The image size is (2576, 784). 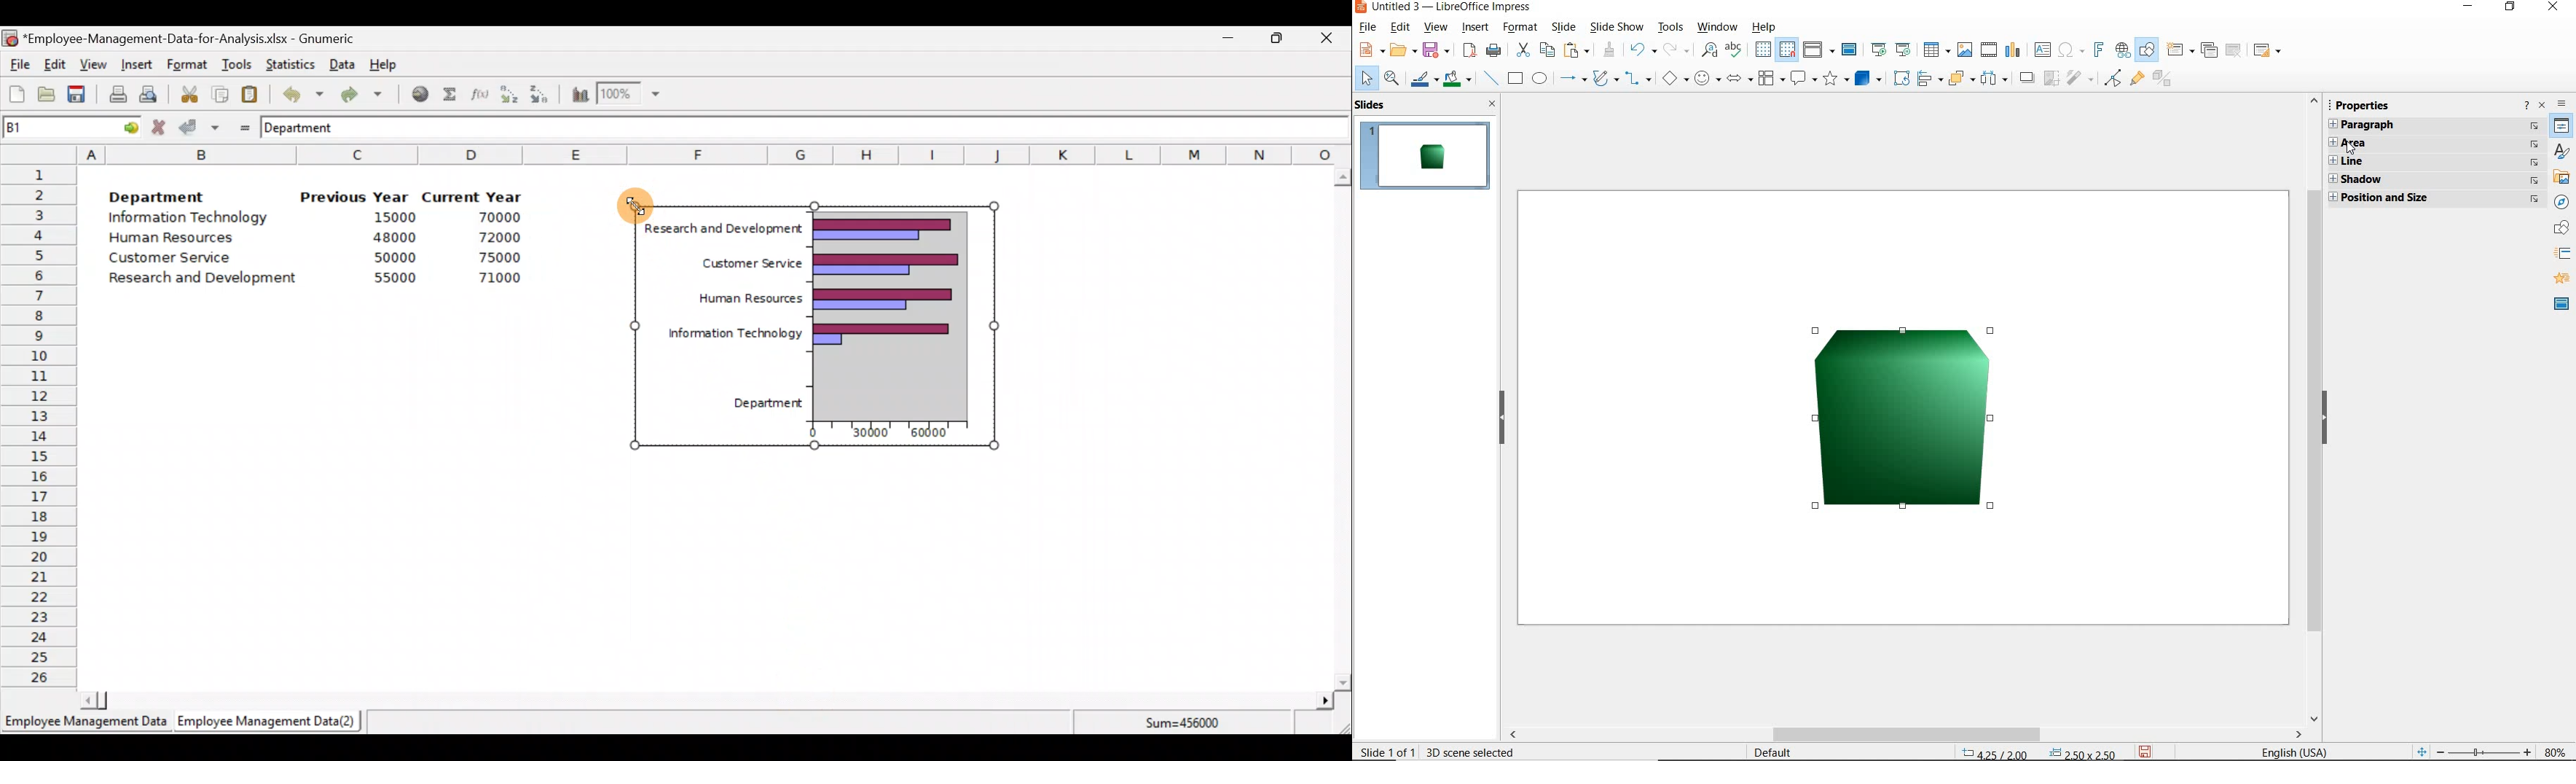 I want to click on MINIMIZE, so click(x=2471, y=6).